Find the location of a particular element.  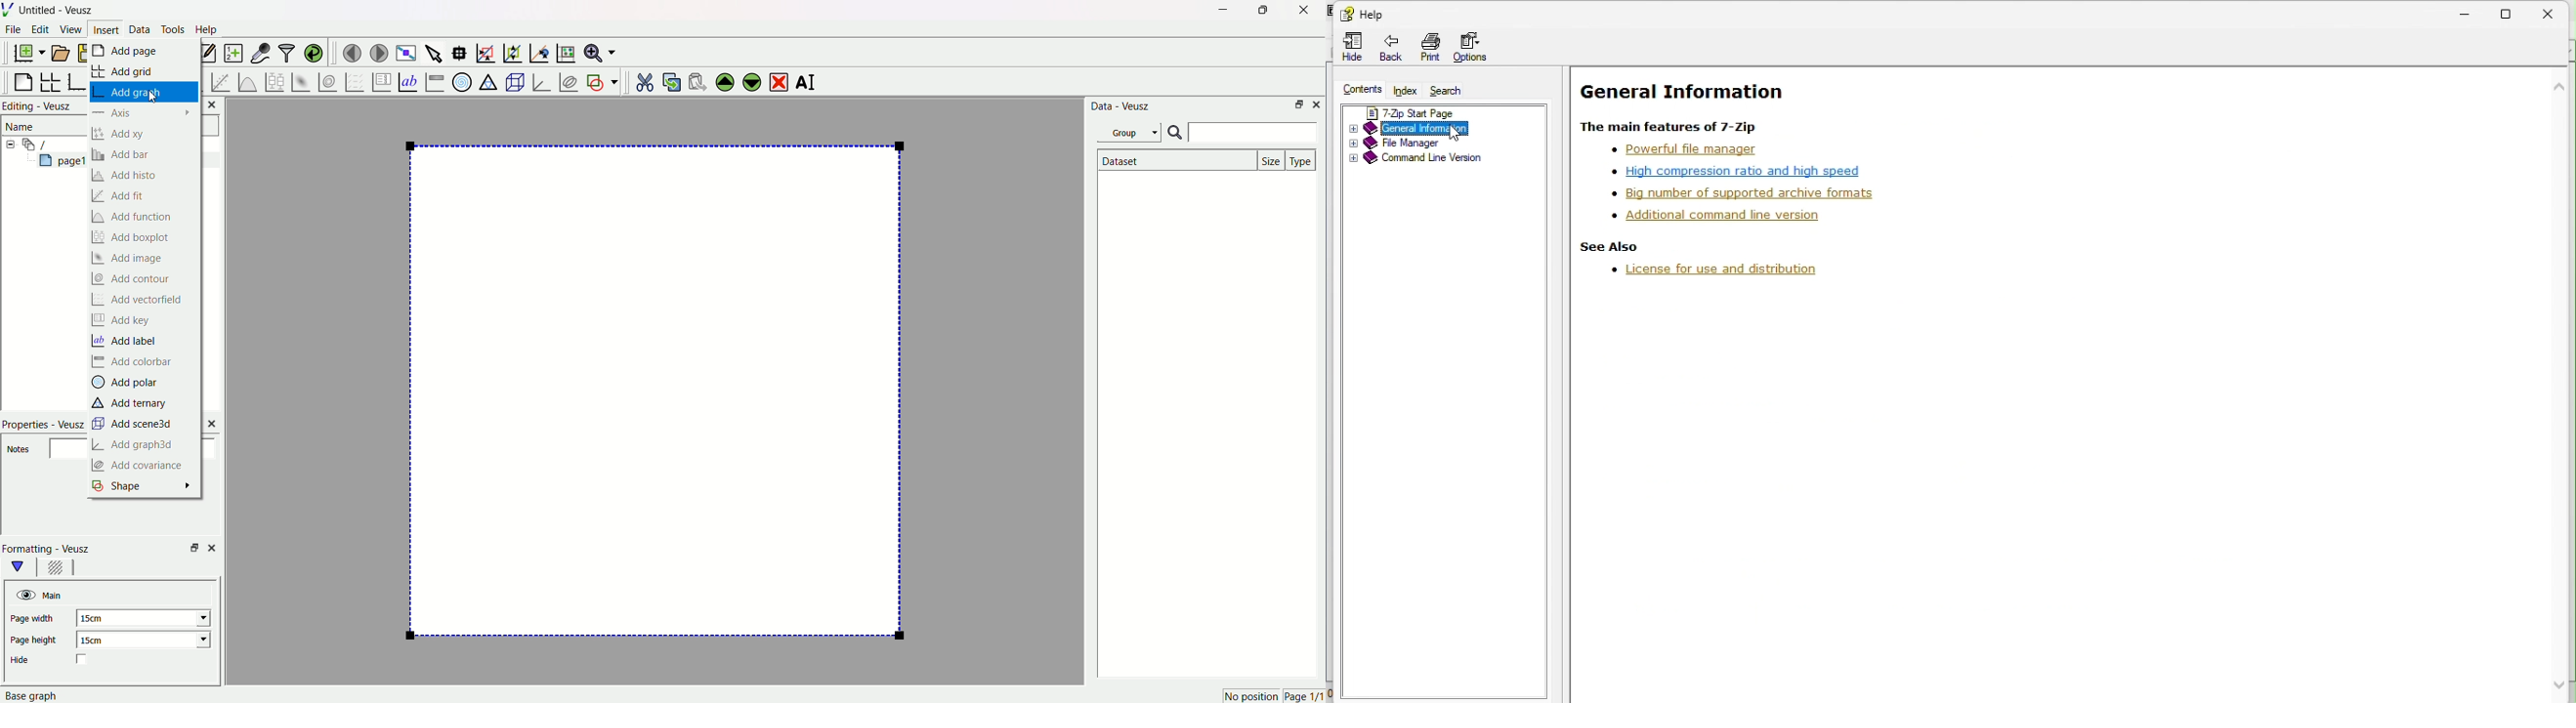

no position is located at coordinates (1251, 696).